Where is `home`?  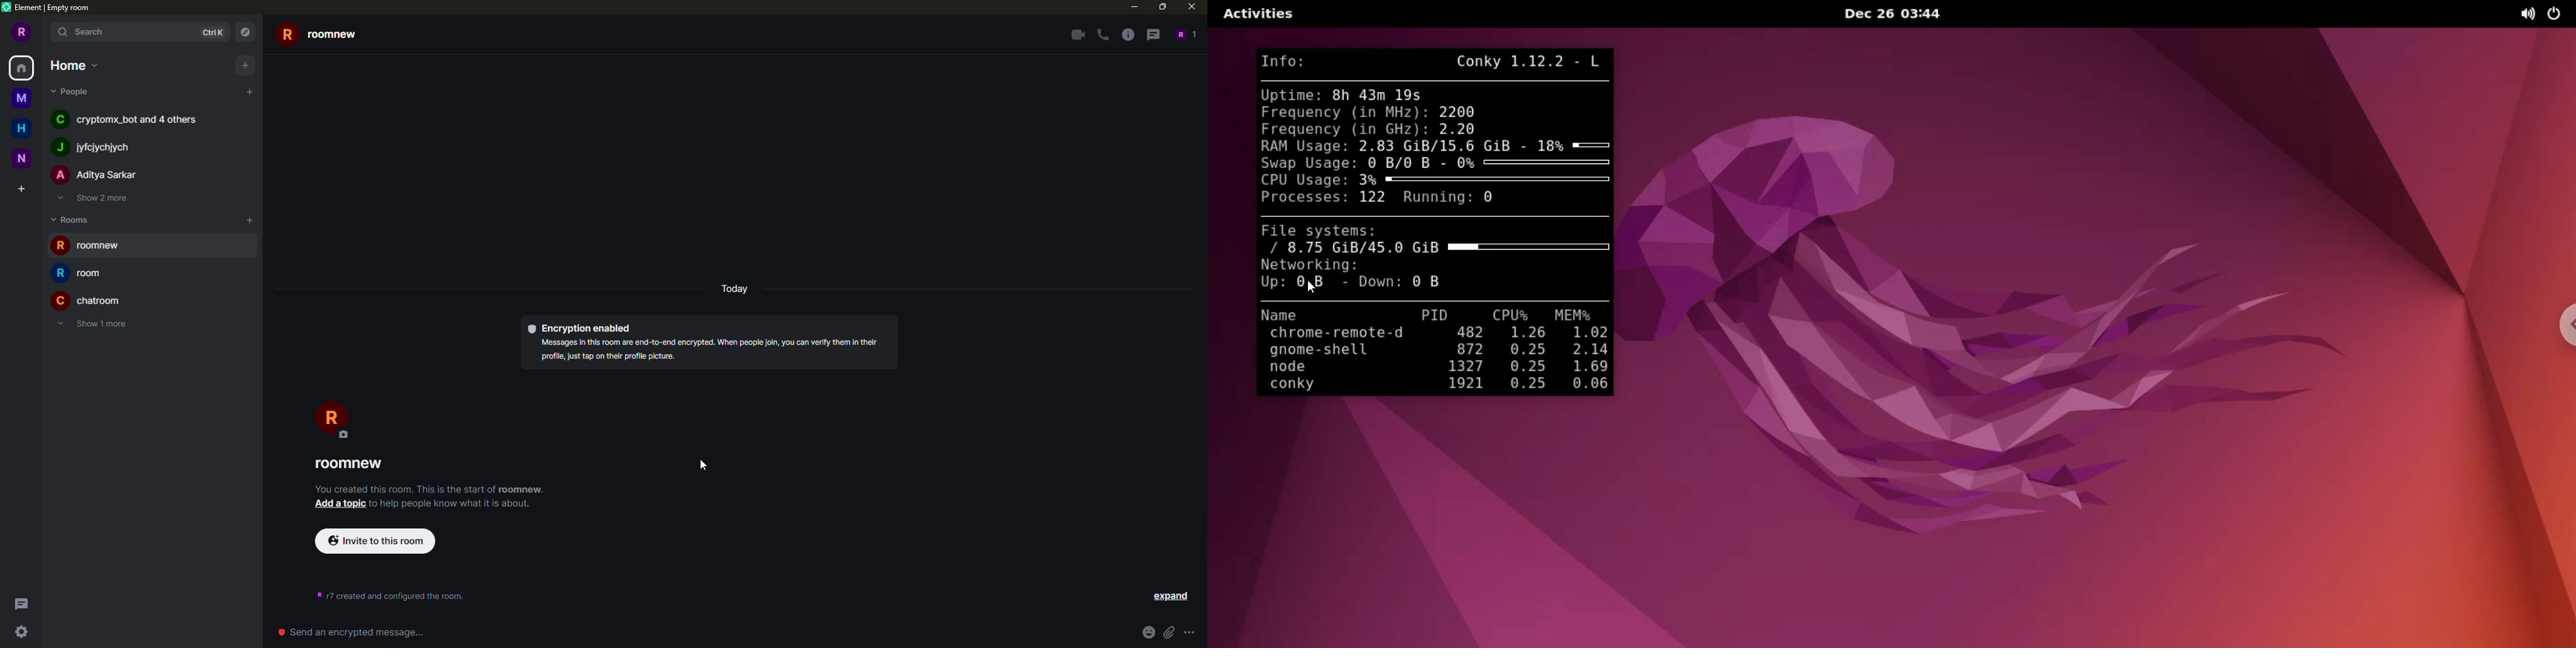
home is located at coordinates (74, 65).